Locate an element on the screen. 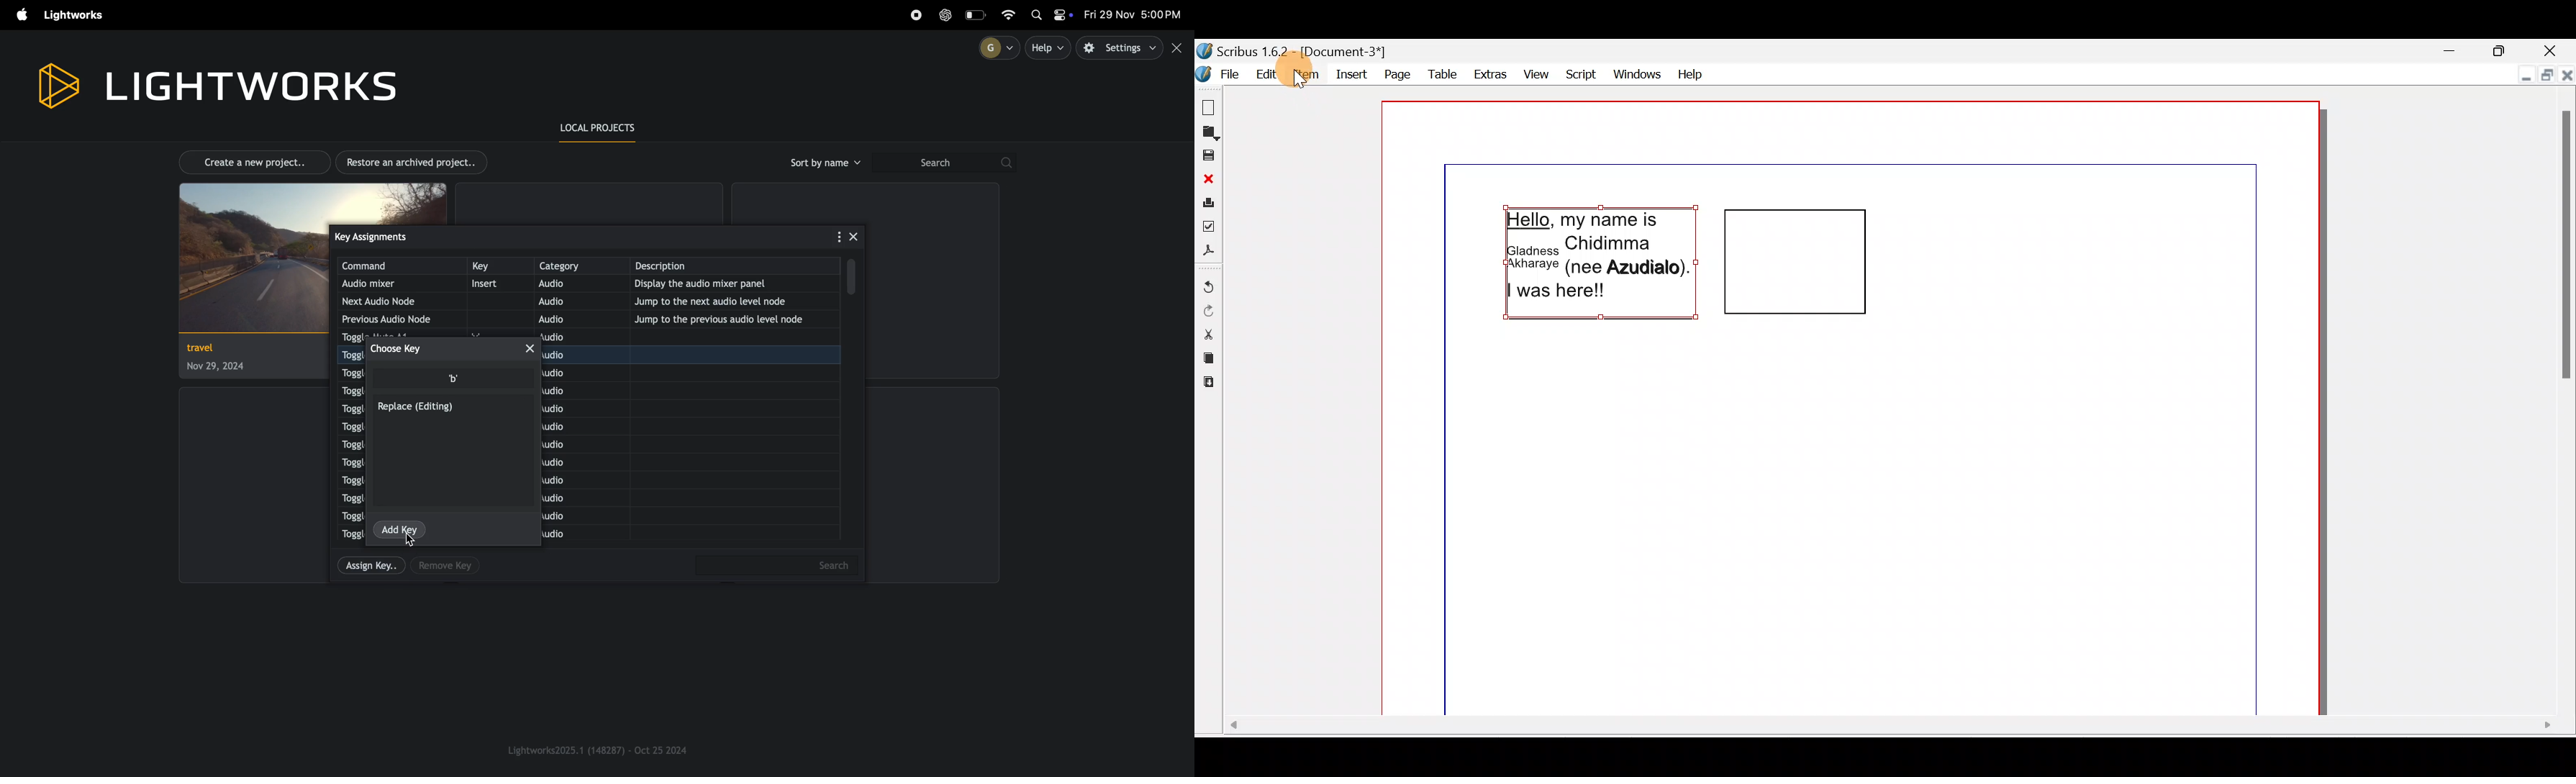 This screenshot has height=784, width=2576. search is located at coordinates (943, 163).